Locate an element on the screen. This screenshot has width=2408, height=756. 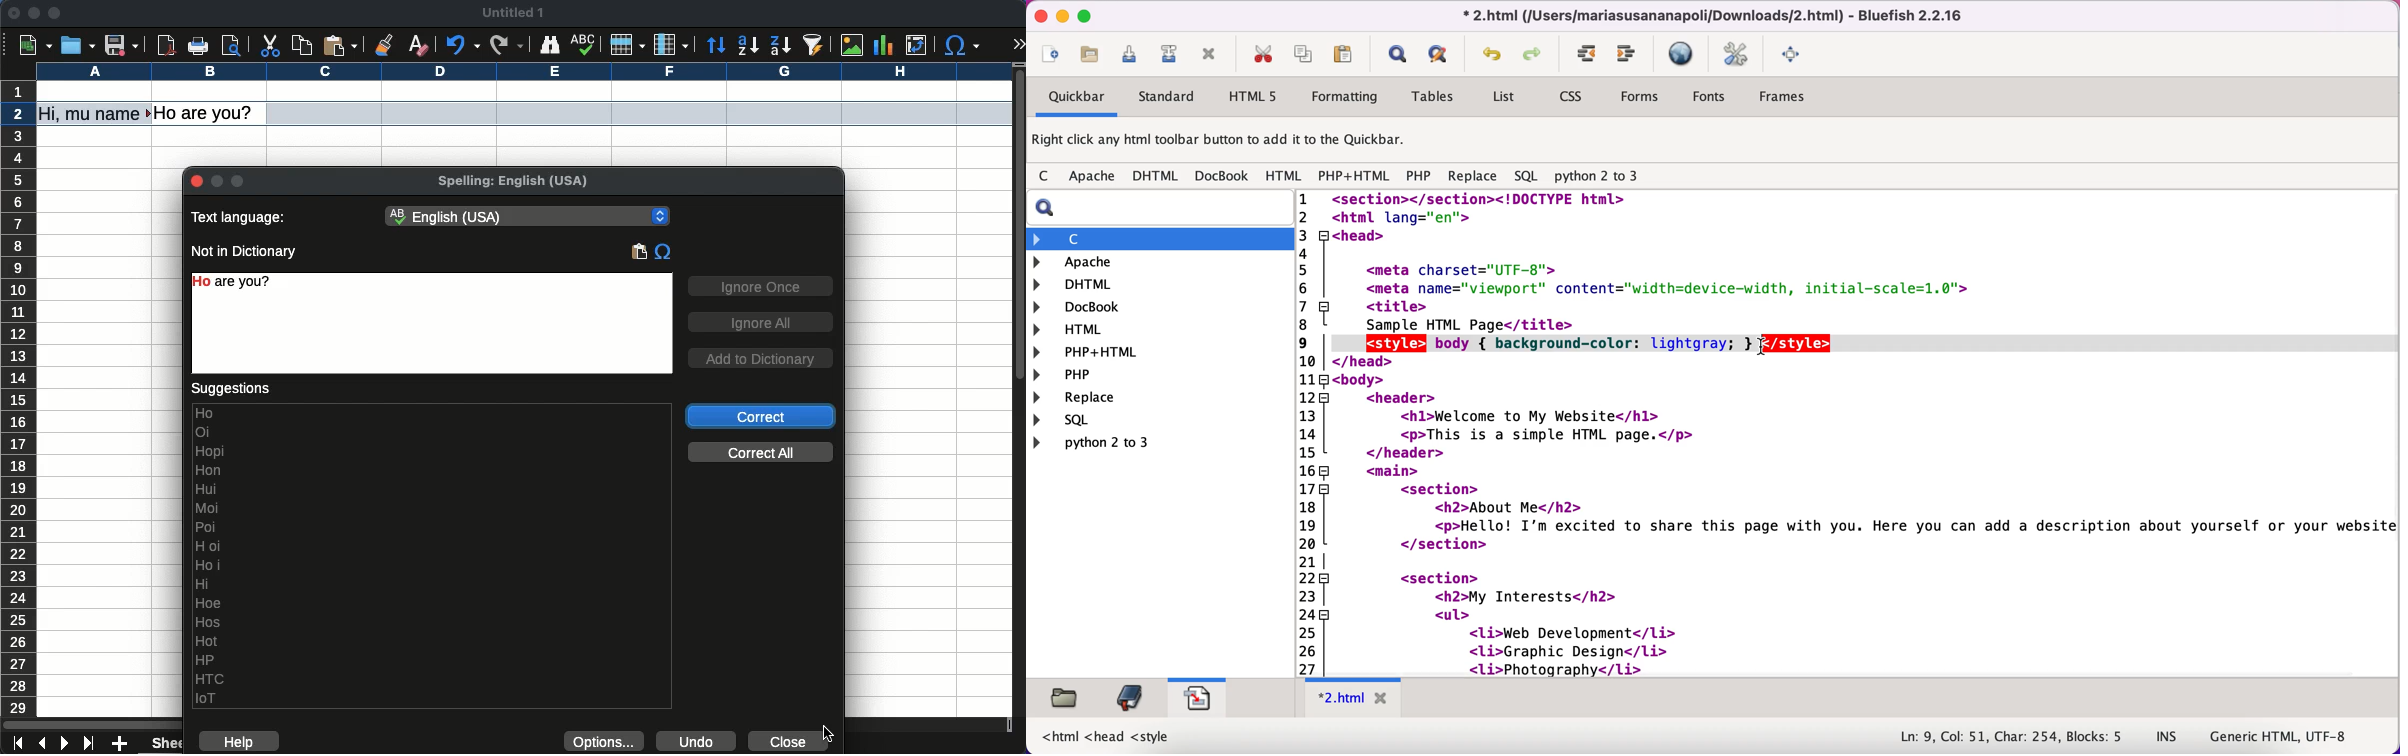
scroll is located at coordinates (1020, 391).